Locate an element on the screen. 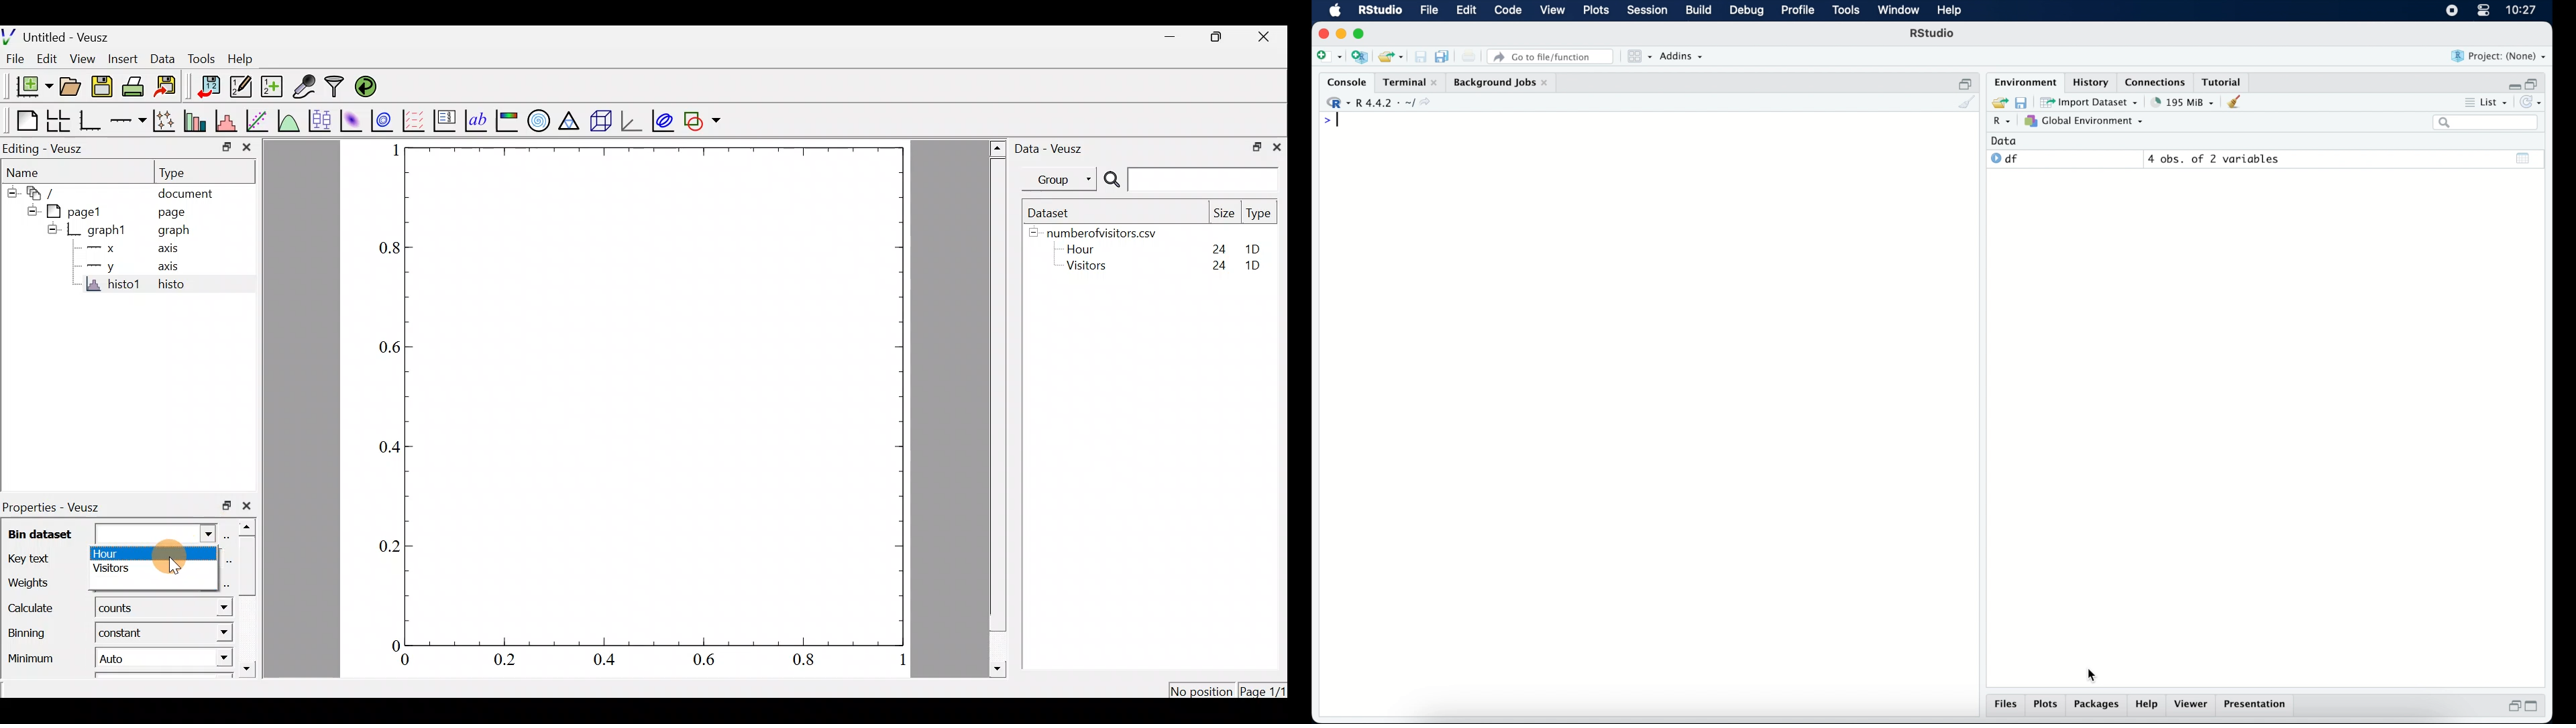  profile is located at coordinates (1798, 11).